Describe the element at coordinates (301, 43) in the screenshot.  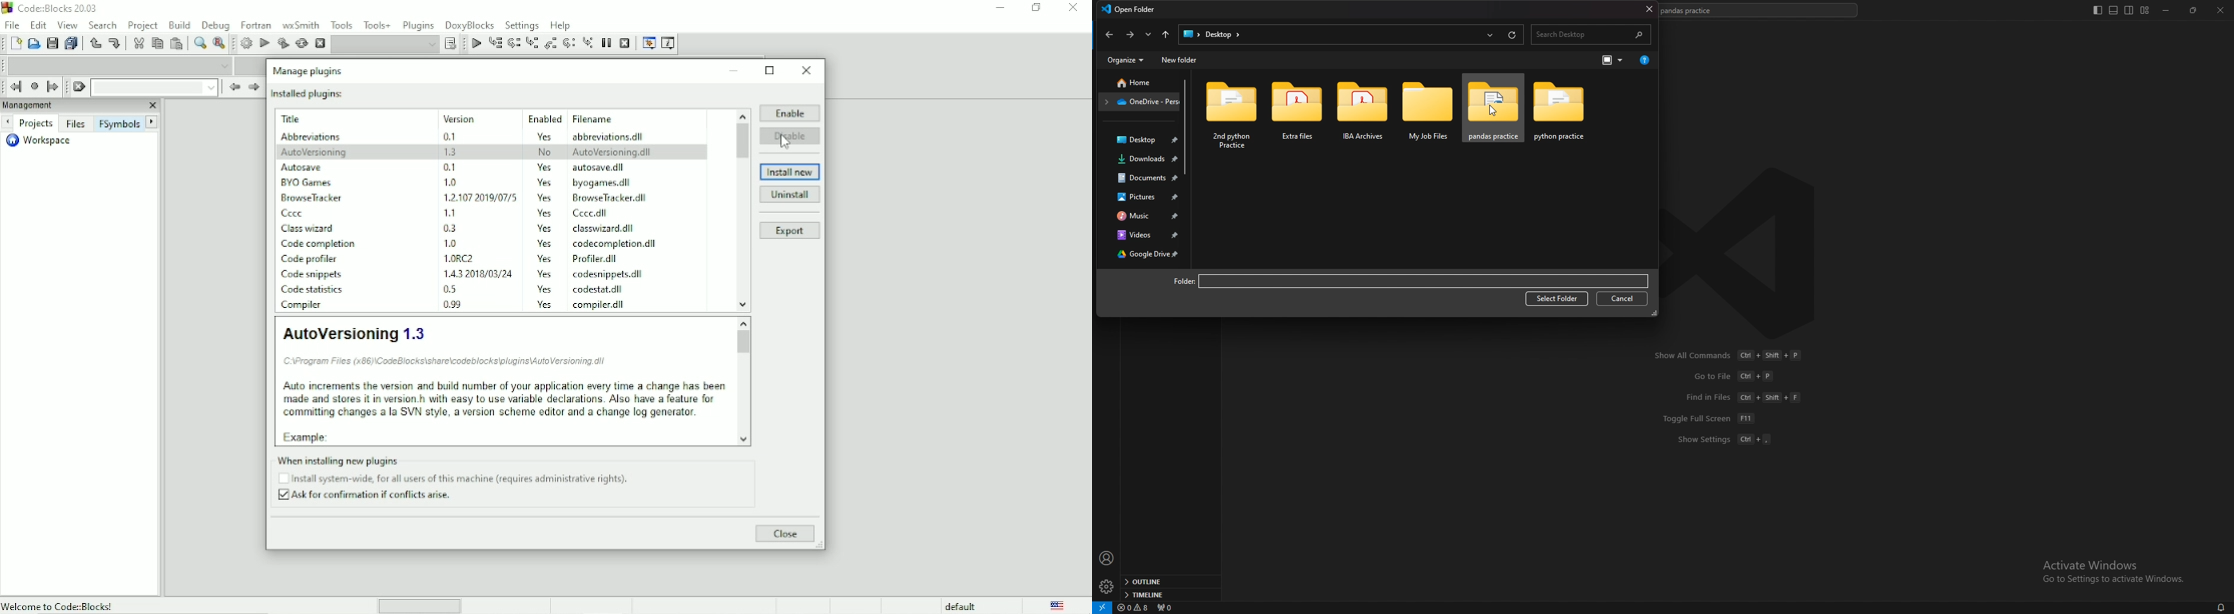
I see `Rebuild` at that location.